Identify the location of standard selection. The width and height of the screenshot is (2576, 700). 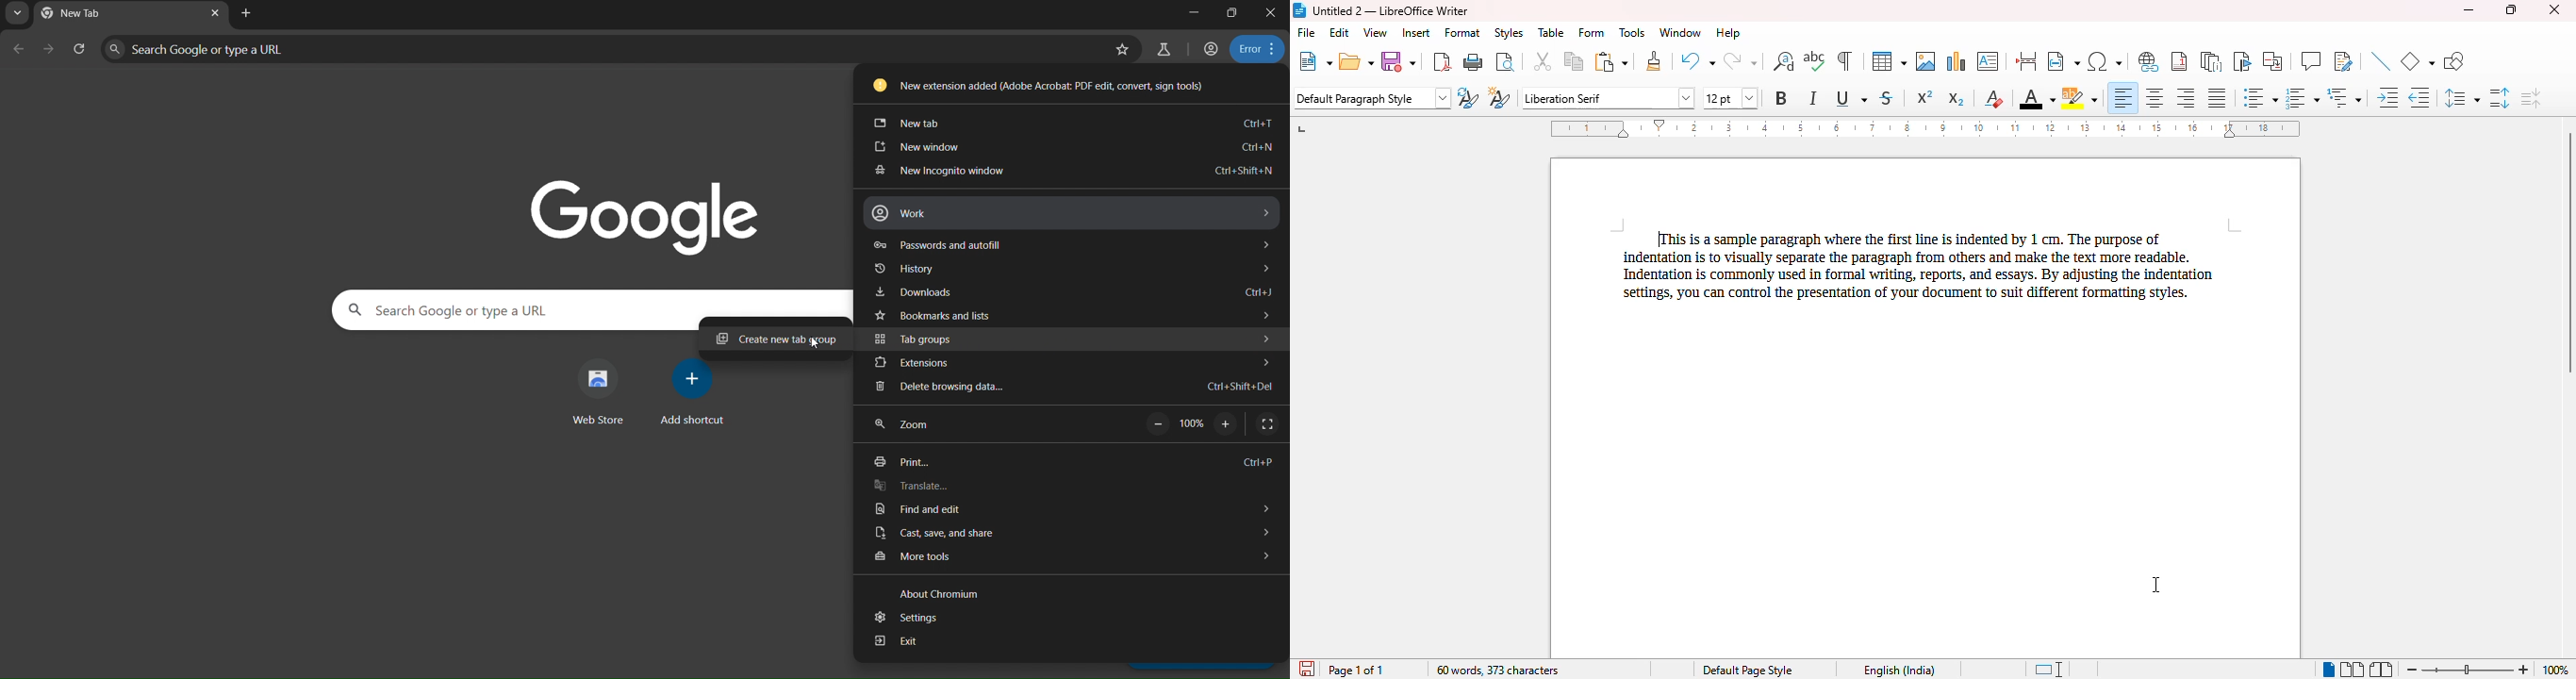
(2047, 670).